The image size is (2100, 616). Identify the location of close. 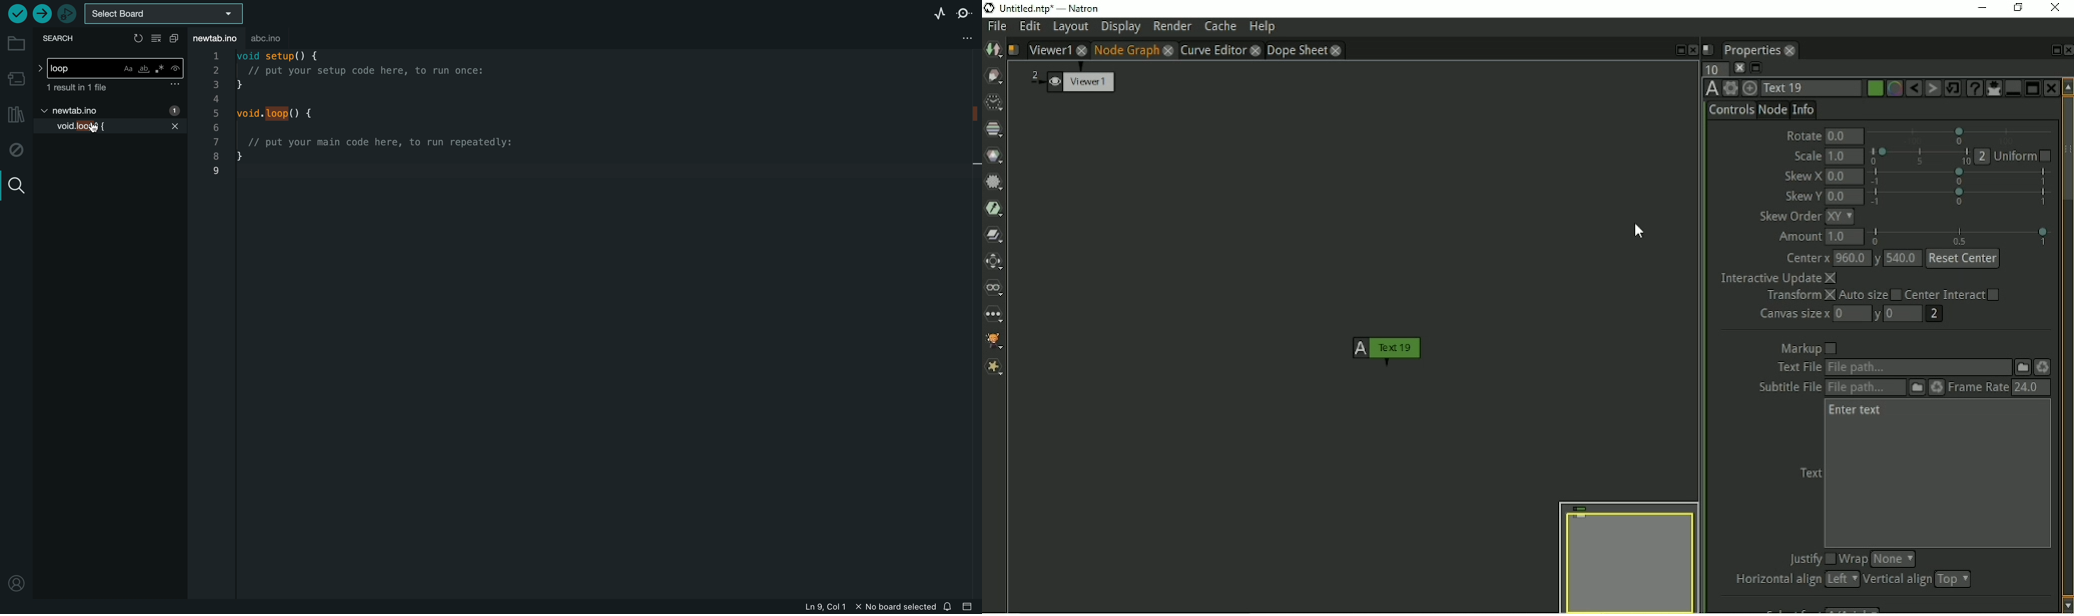
(1169, 51).